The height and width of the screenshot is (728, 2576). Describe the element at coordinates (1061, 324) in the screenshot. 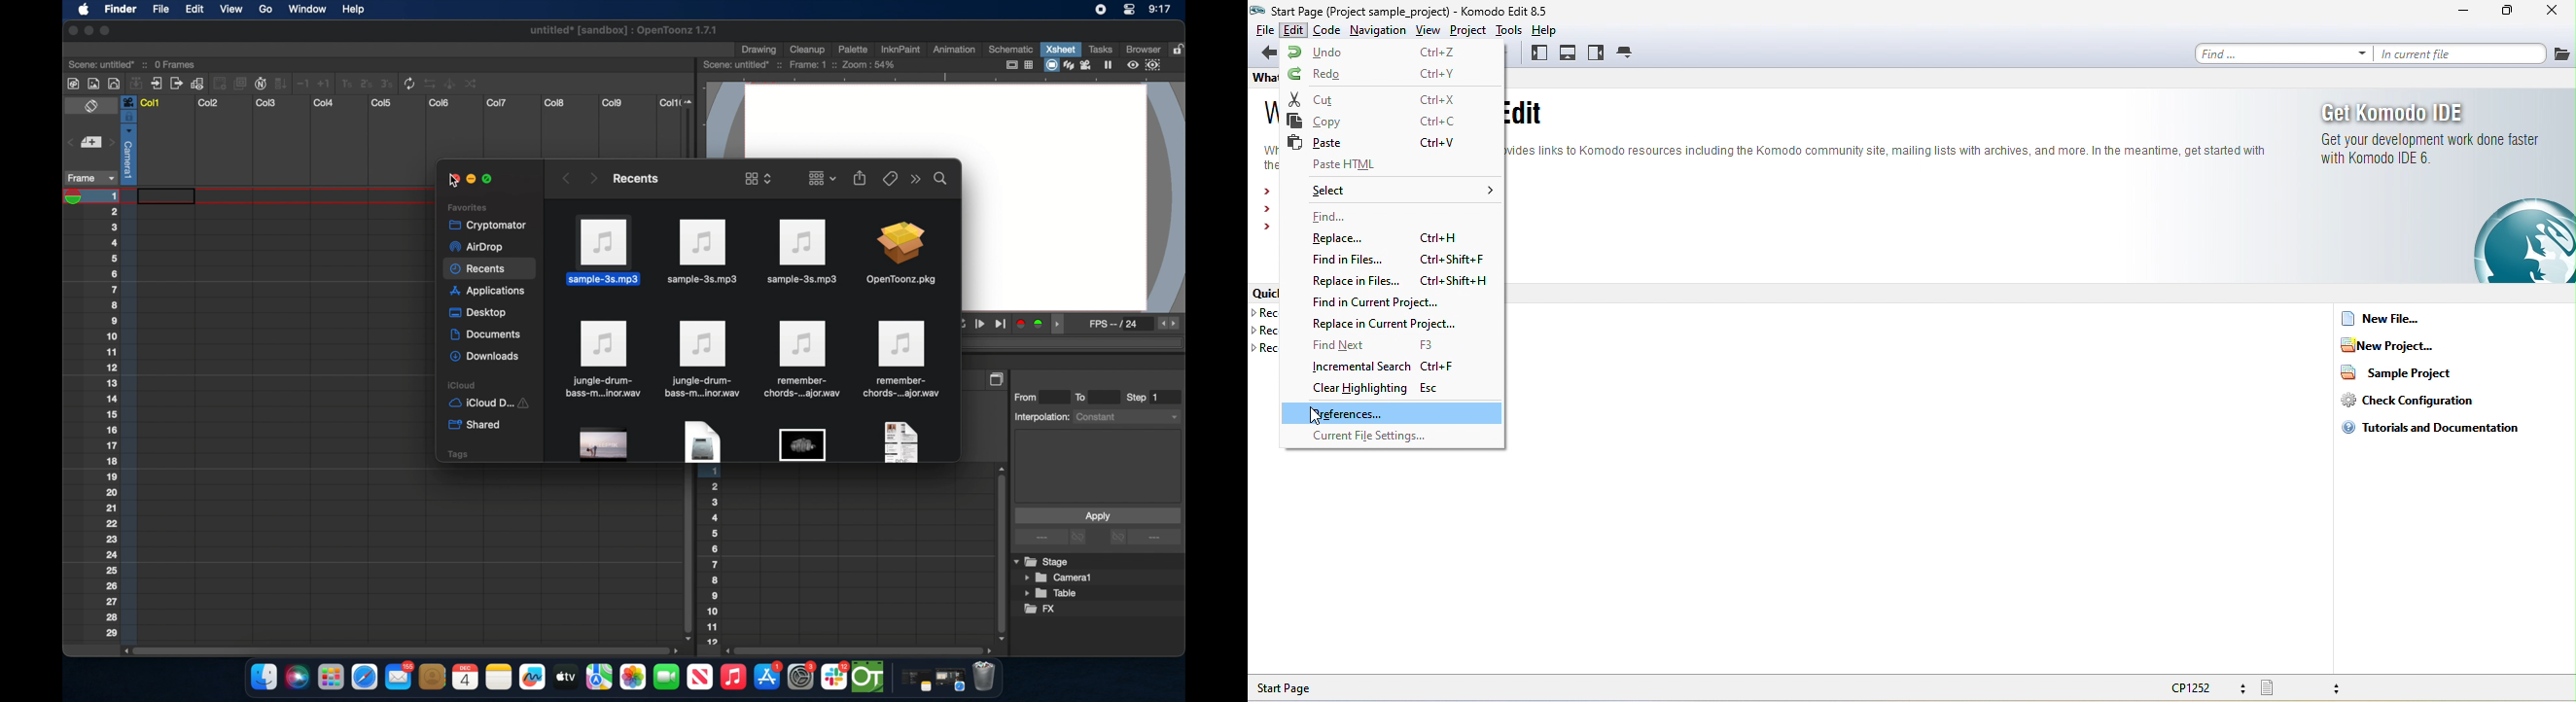

I see `drag handle` at that location.